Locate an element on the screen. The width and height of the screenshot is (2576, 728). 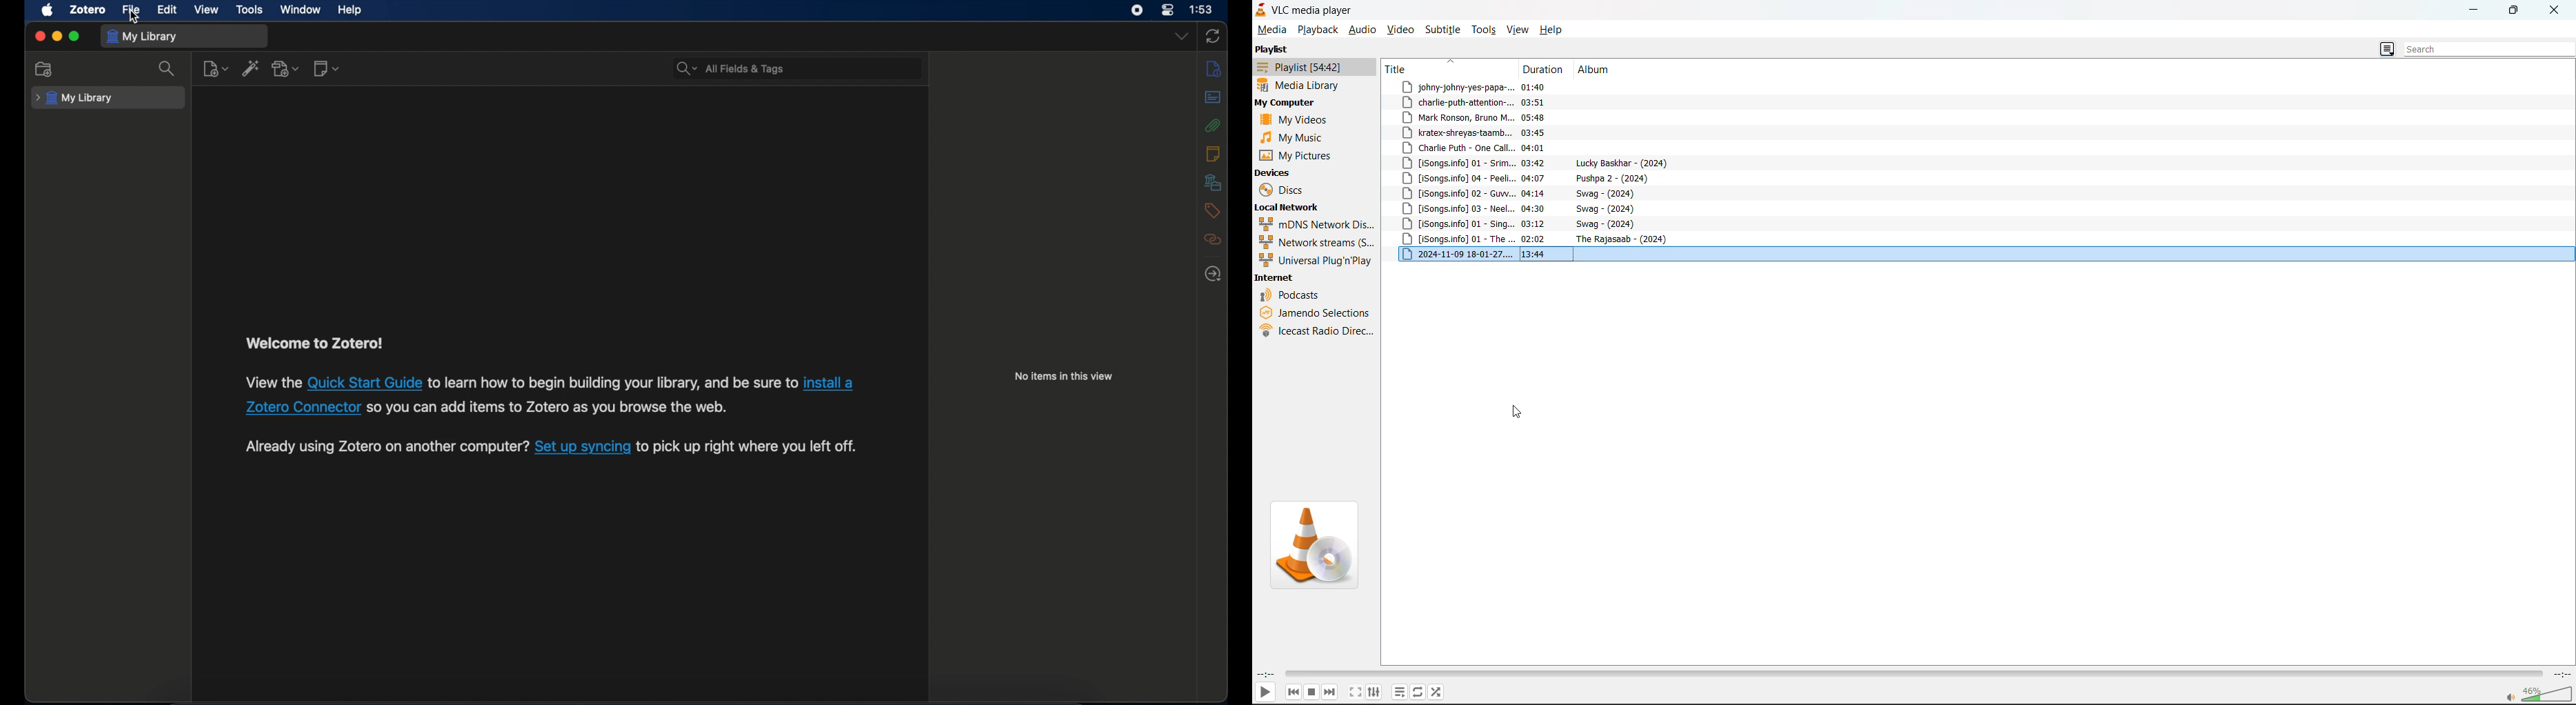
SO you can add items to Zotero as you browse the web. is located at coordinates (549, 408).